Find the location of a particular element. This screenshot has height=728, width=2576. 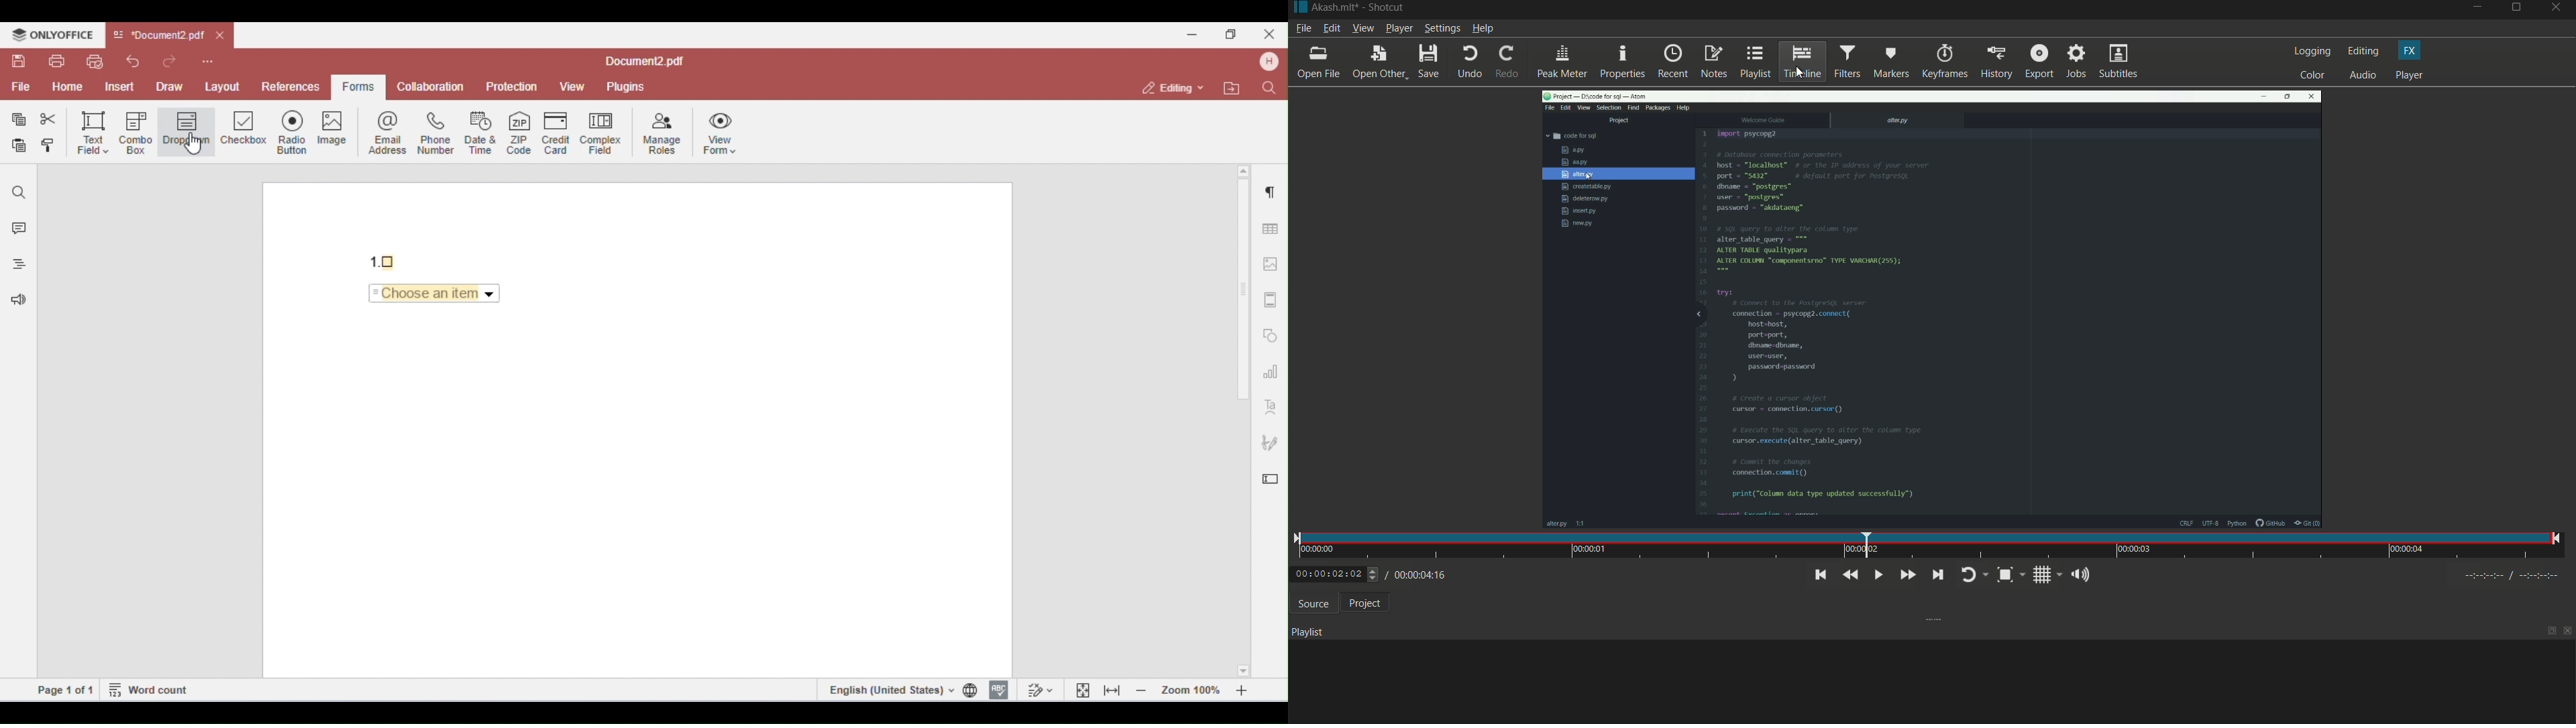

recent is located at coordinates (1672, 62).